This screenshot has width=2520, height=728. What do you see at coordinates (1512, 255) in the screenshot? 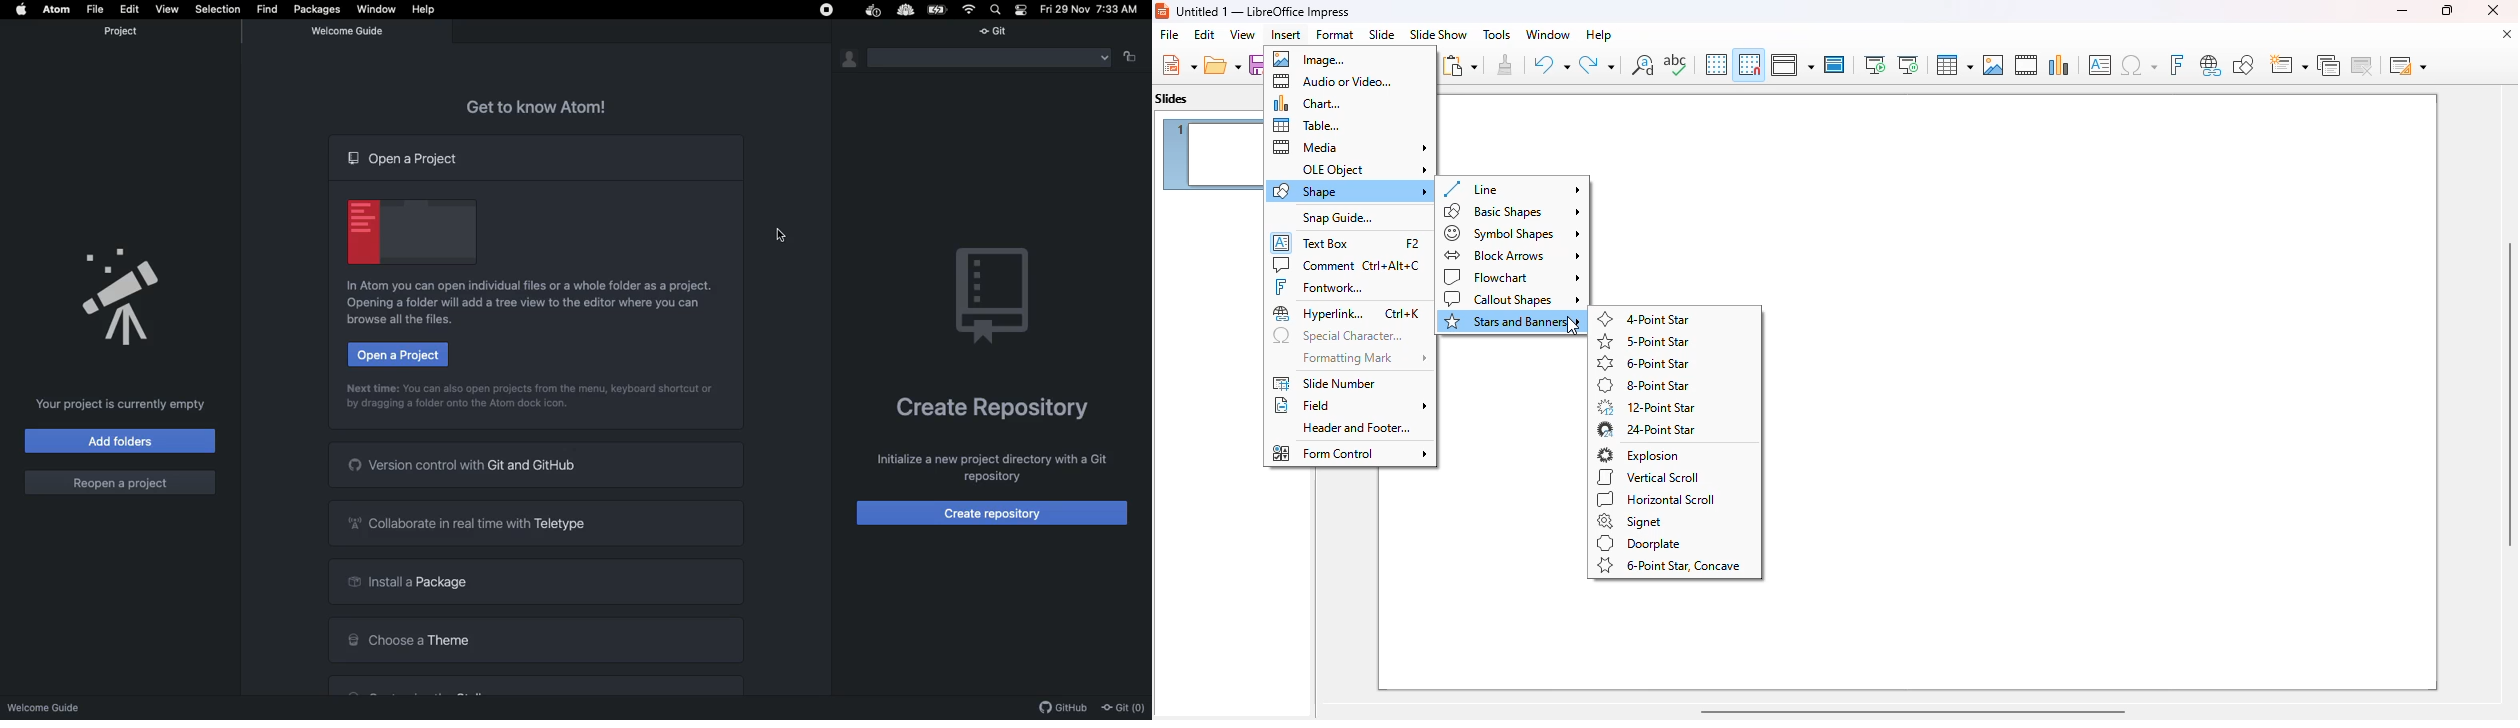
I see `block arrows` at bounding box center [1512, 255].